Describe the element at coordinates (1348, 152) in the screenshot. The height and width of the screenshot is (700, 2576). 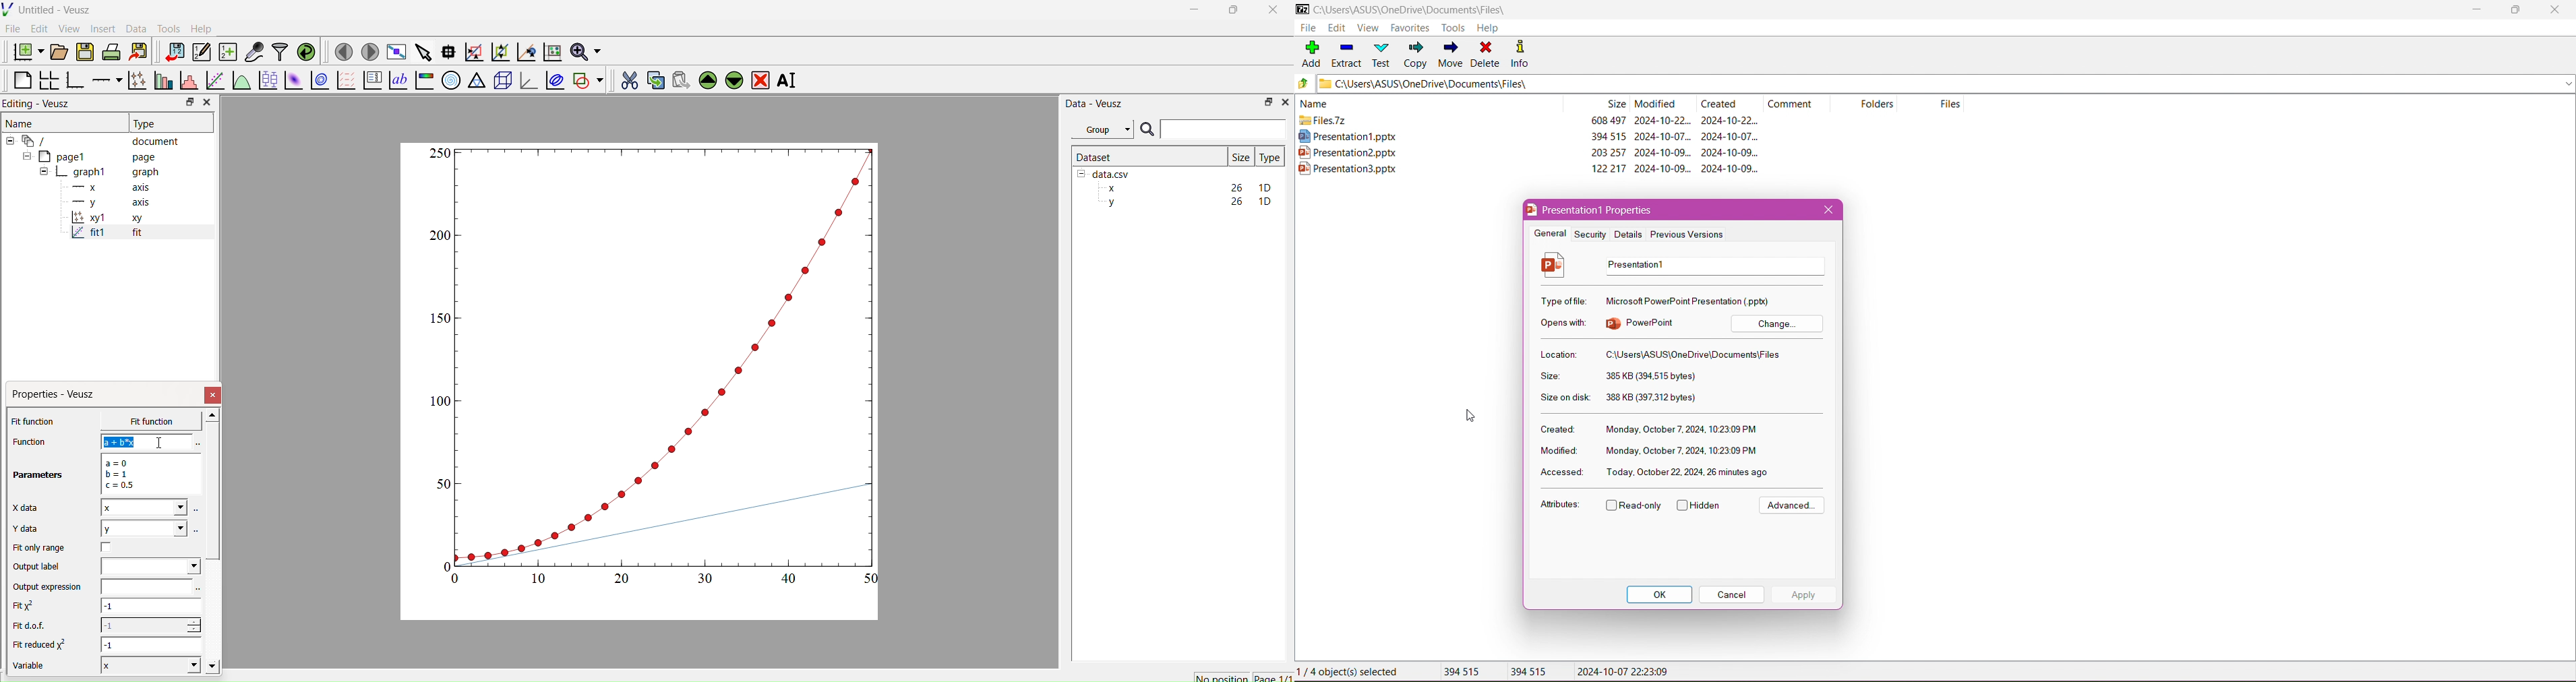
I see `presentation2.pptx` at that location.